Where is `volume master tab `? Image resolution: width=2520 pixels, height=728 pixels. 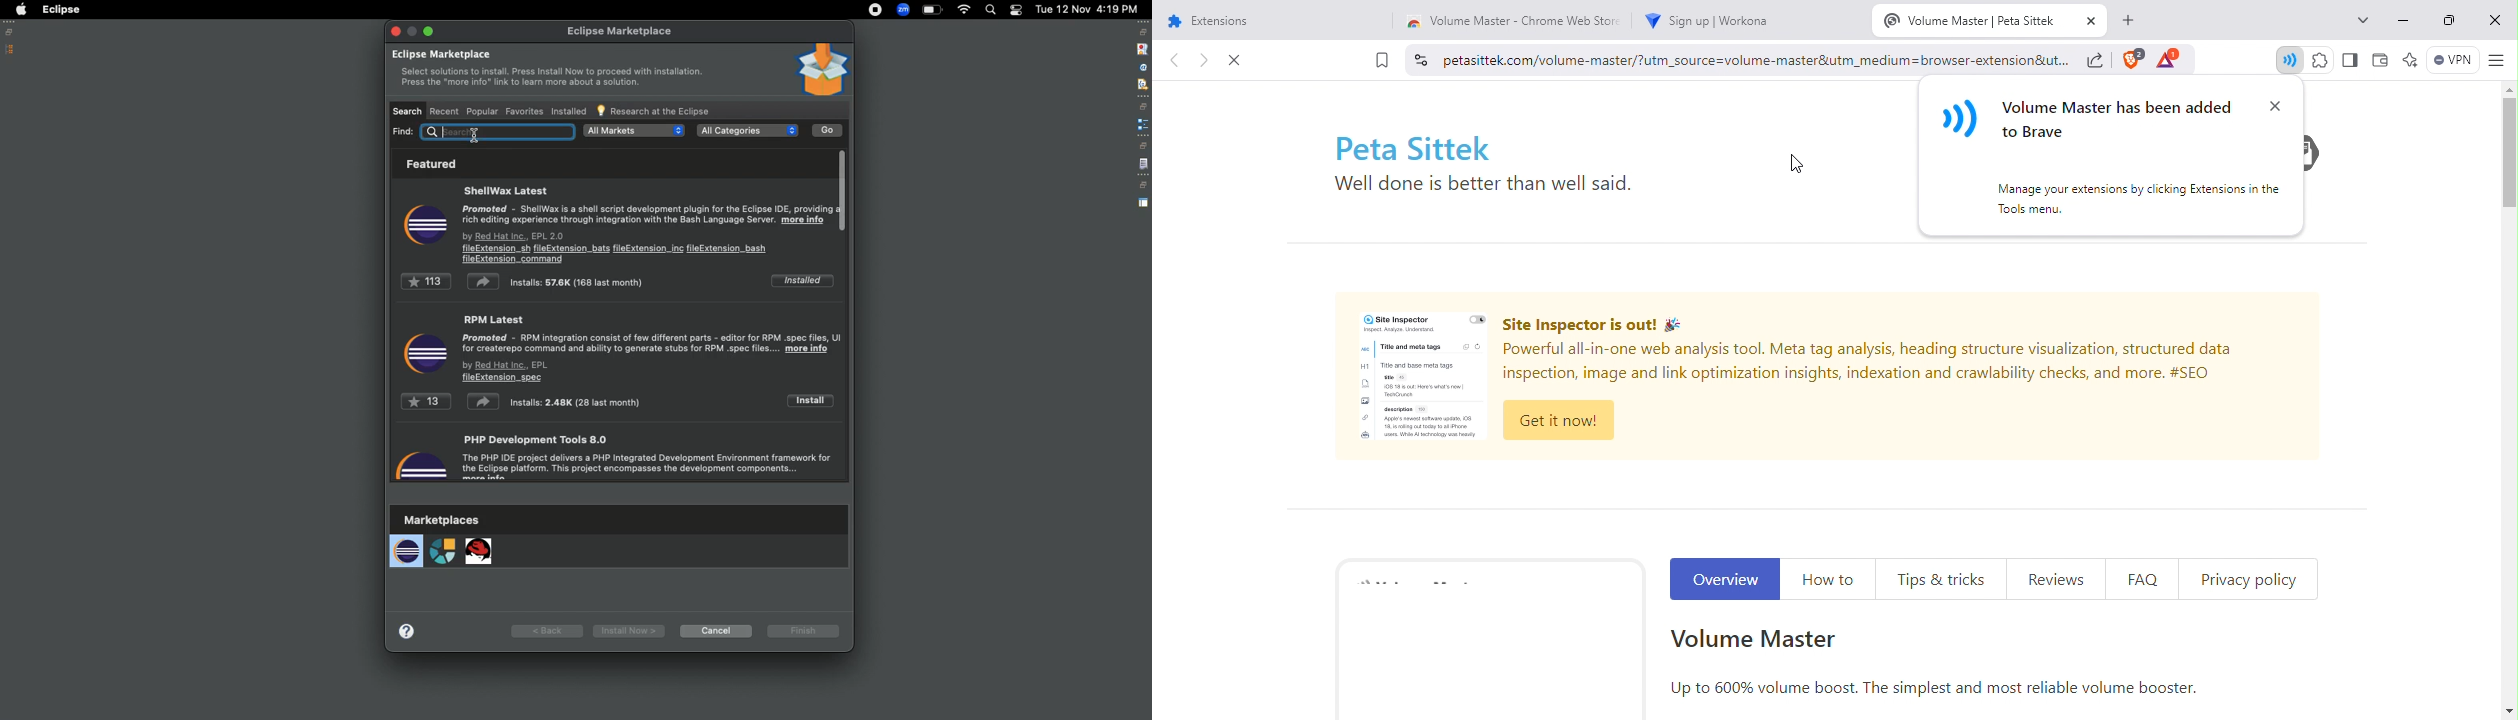
volume master tab  is located at coordinates (1988, 21).